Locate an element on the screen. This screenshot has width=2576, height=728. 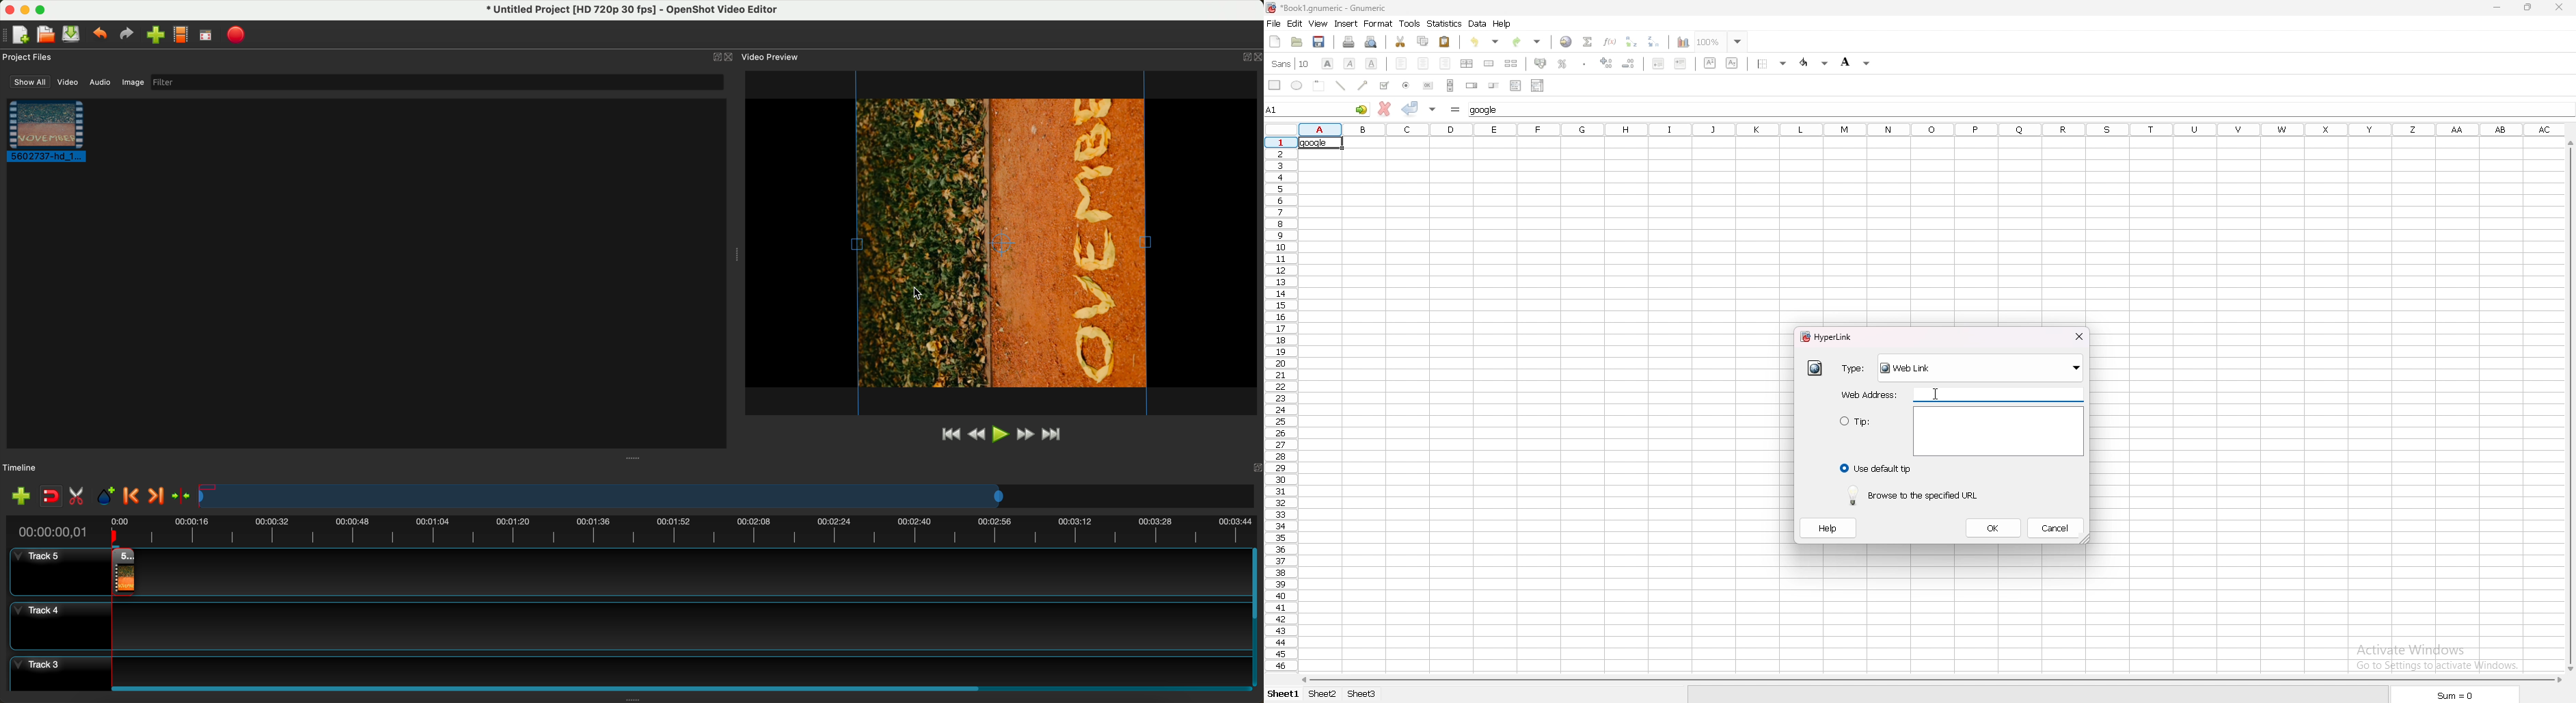
split merged cell is located at coordinates (1512, 64).